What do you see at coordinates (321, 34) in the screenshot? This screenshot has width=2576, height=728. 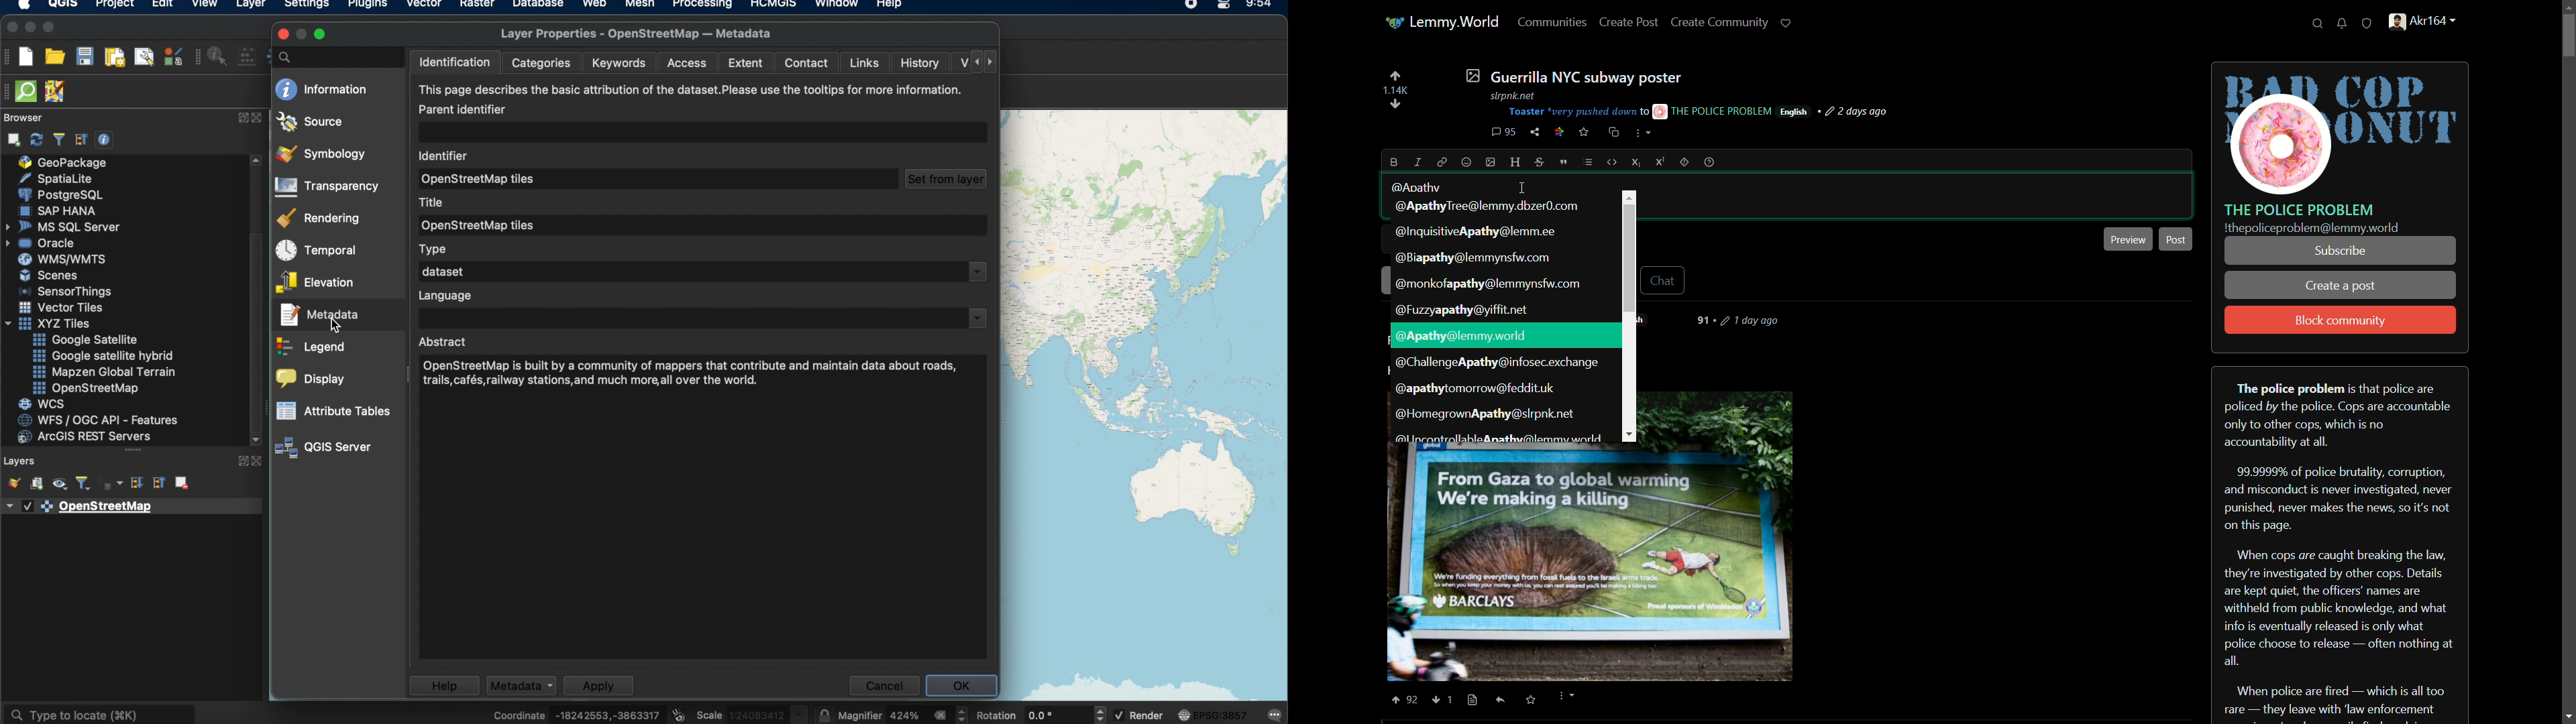 I see `maximize` at bounding box center [321, 34].